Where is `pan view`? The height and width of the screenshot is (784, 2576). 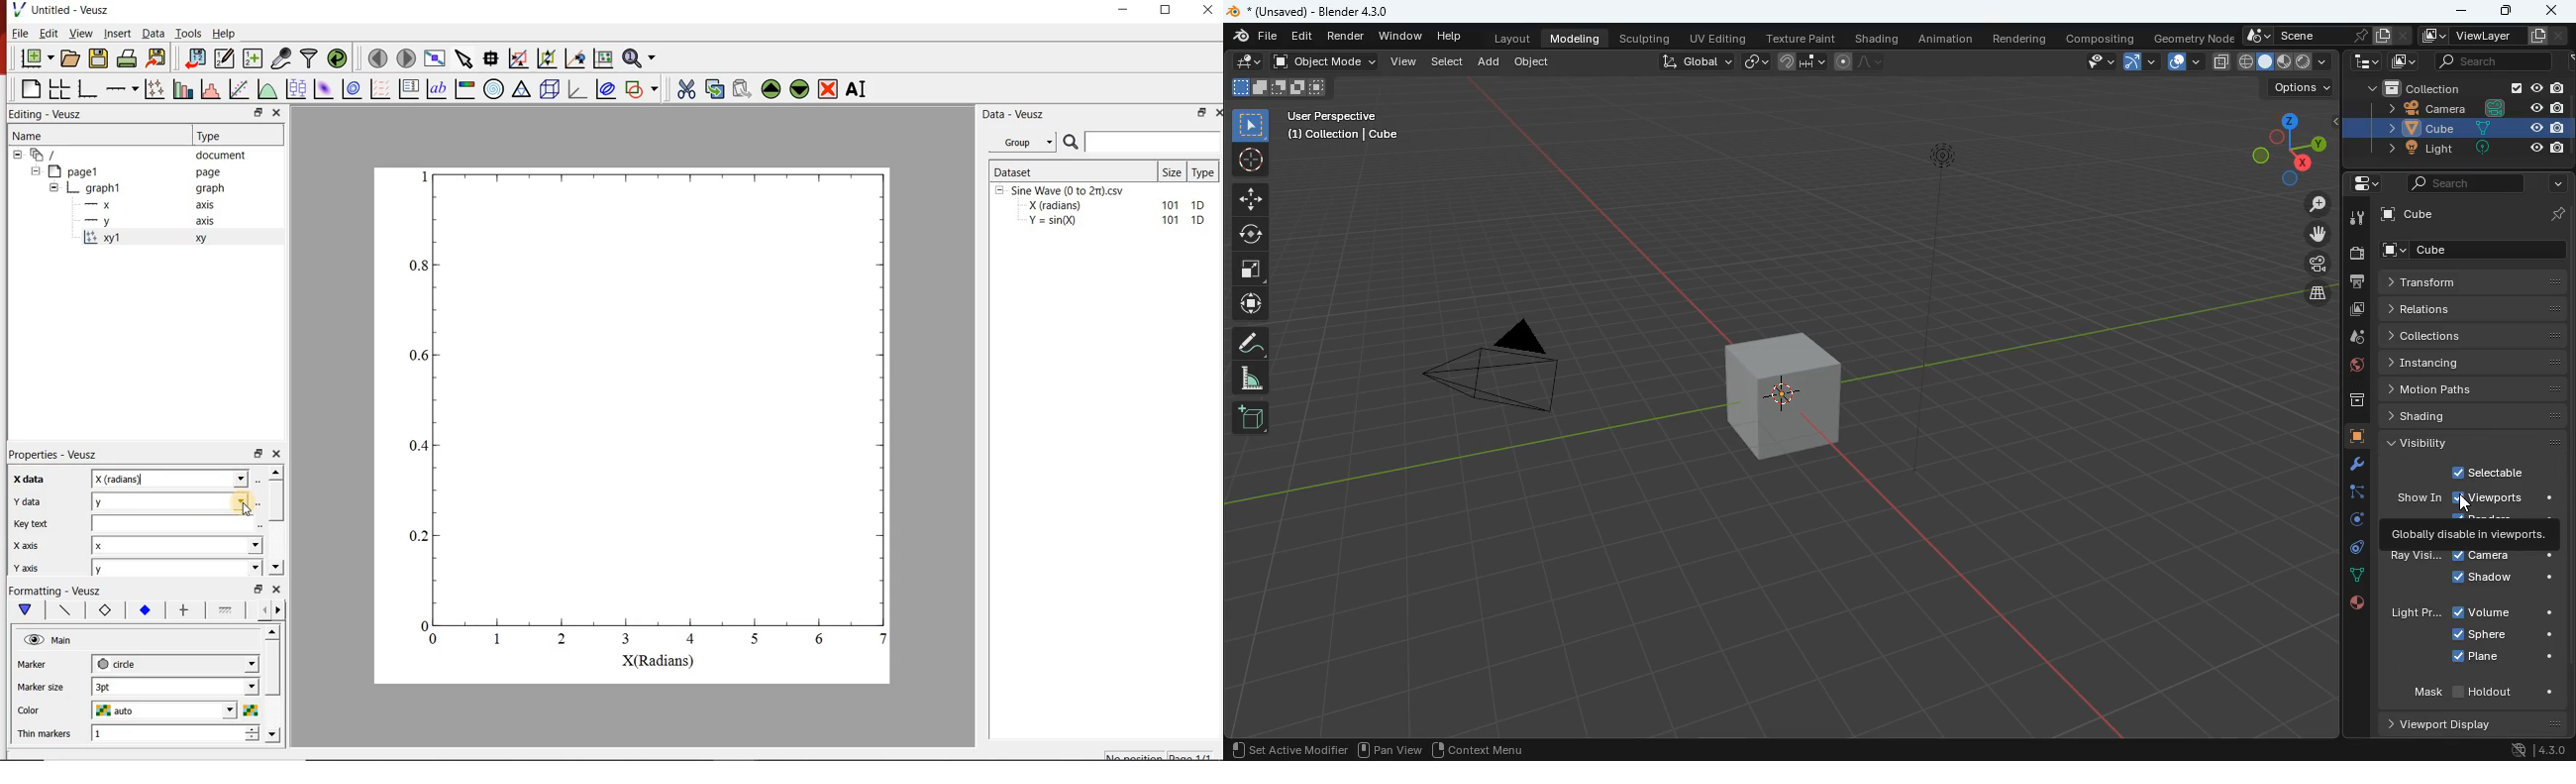 pan view is located at coordinates (1388, 748).